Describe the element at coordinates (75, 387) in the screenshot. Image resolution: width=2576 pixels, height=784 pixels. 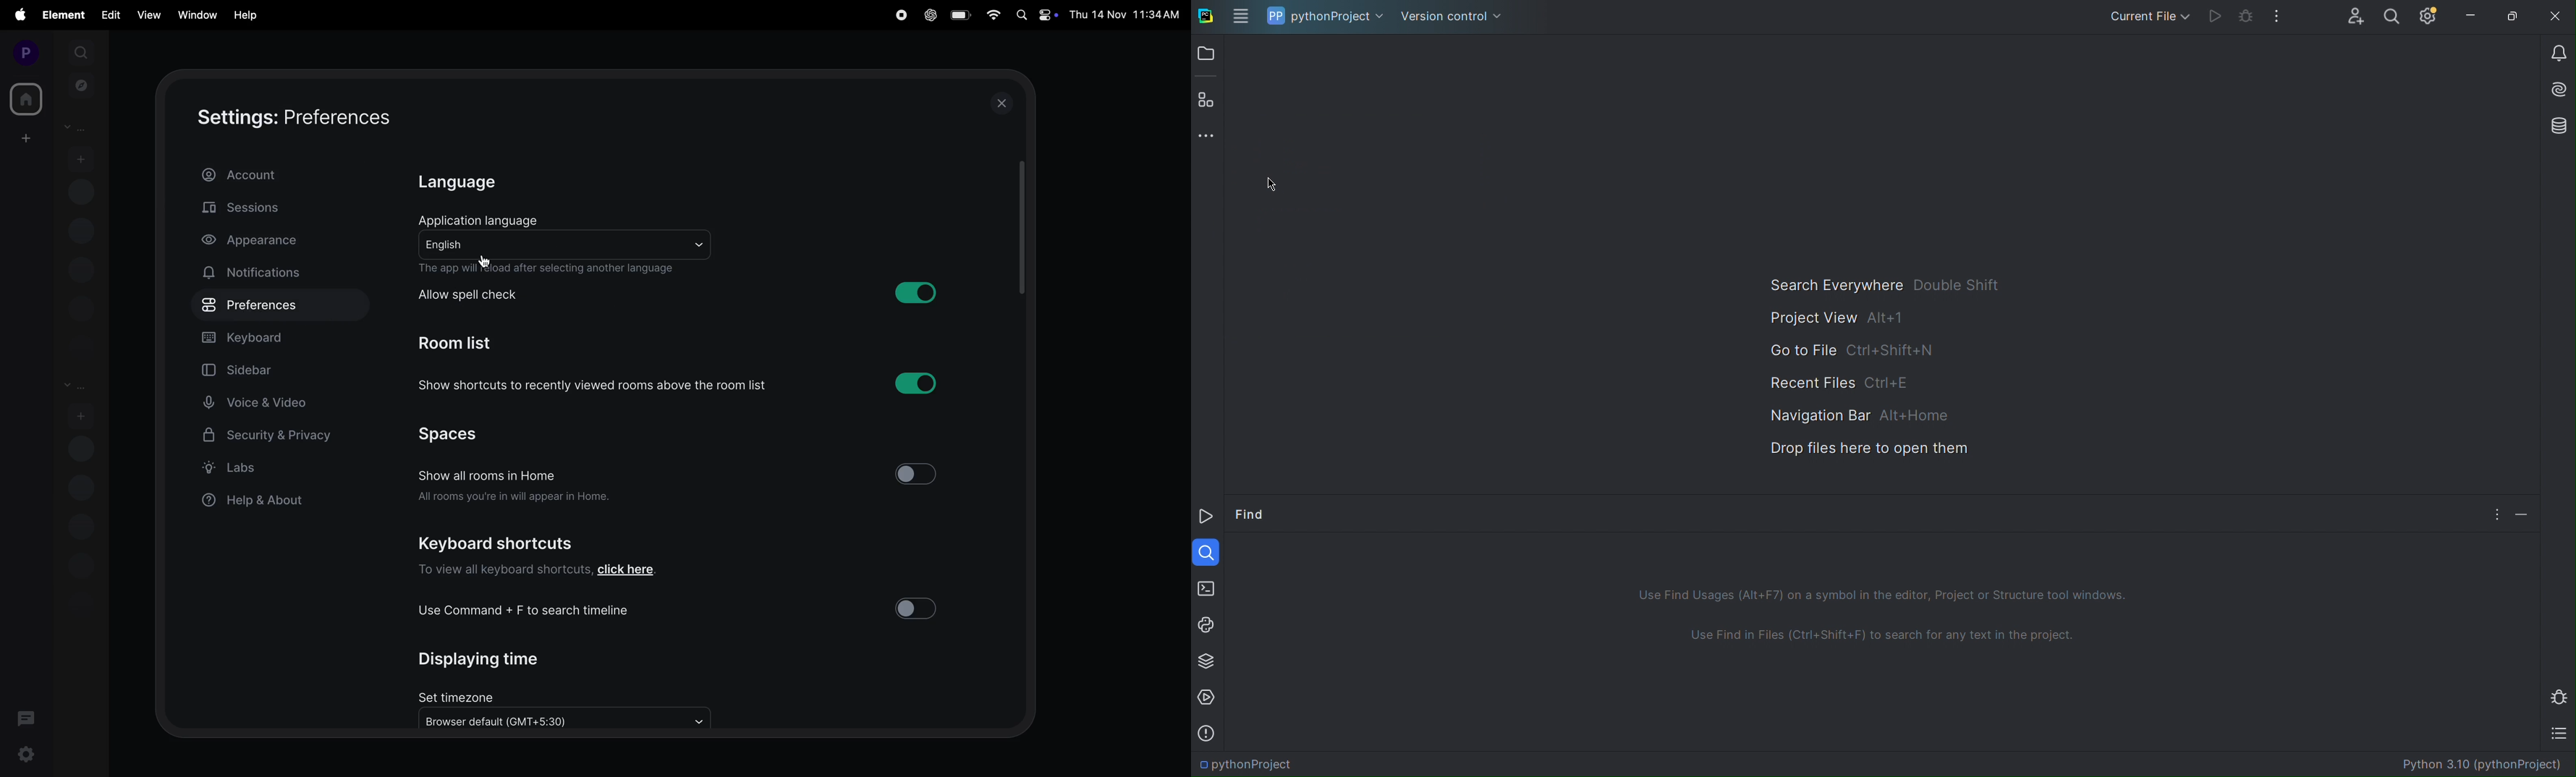
I see `rooms` at that location.